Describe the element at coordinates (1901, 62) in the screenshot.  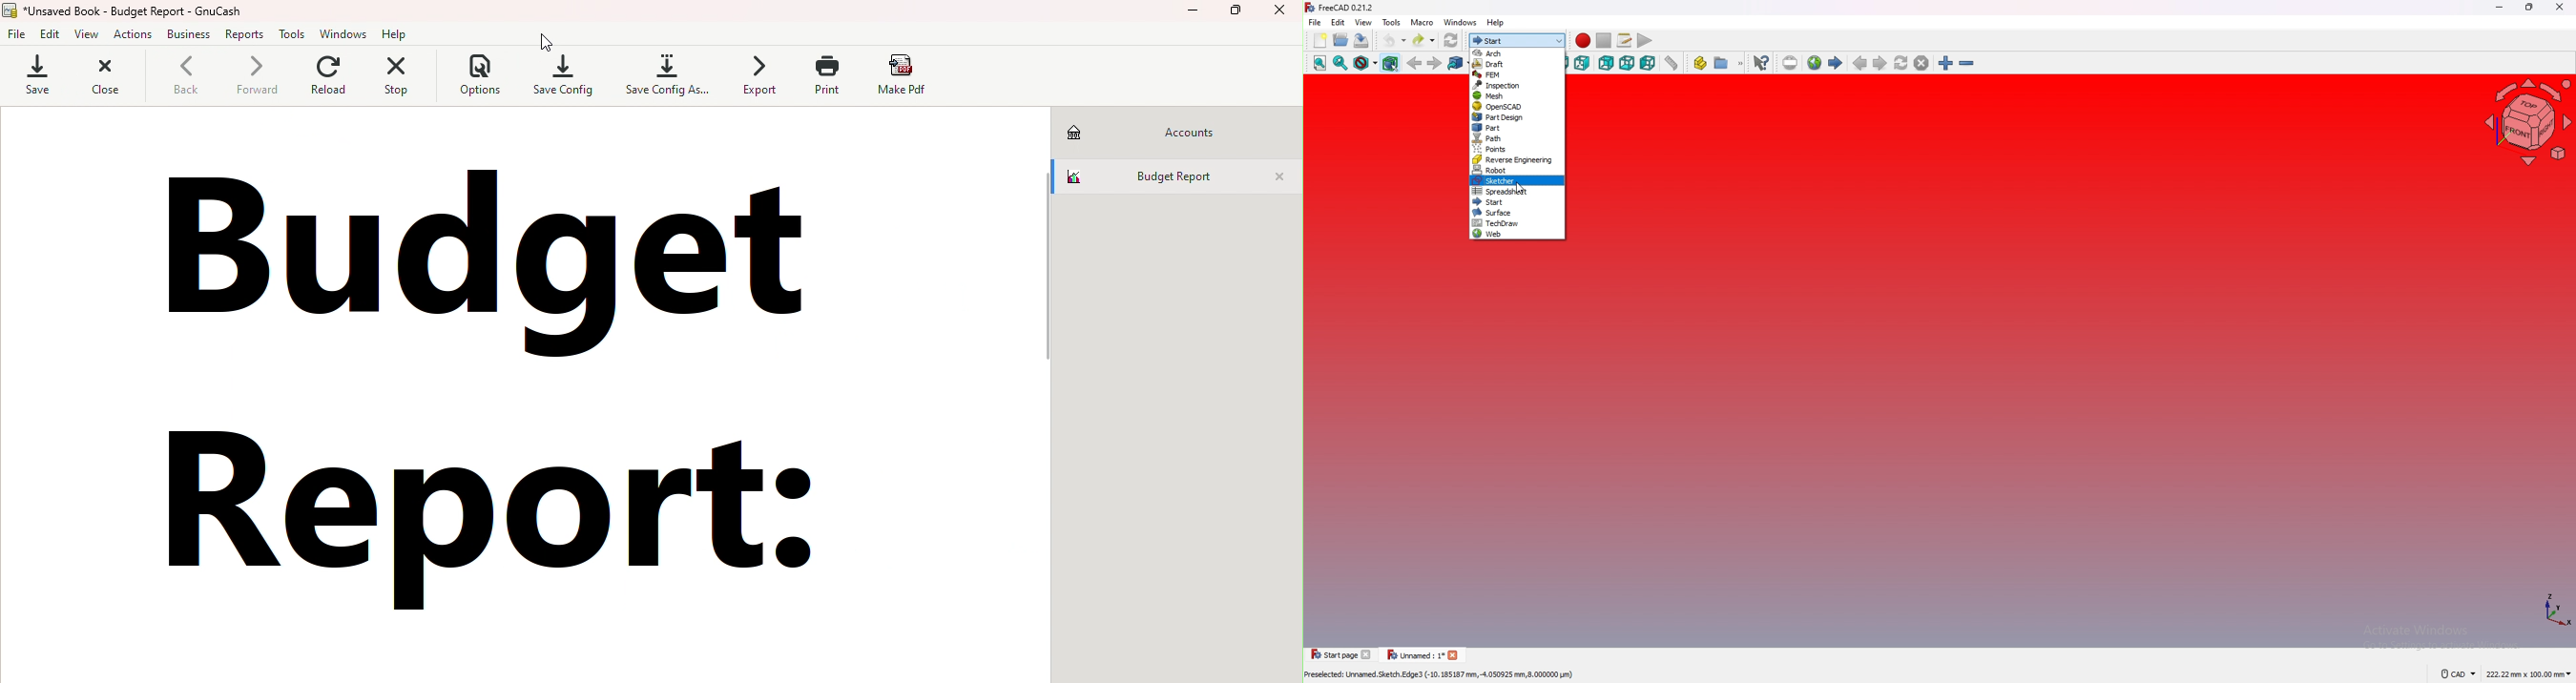
I see `refresh webpage` at that location.